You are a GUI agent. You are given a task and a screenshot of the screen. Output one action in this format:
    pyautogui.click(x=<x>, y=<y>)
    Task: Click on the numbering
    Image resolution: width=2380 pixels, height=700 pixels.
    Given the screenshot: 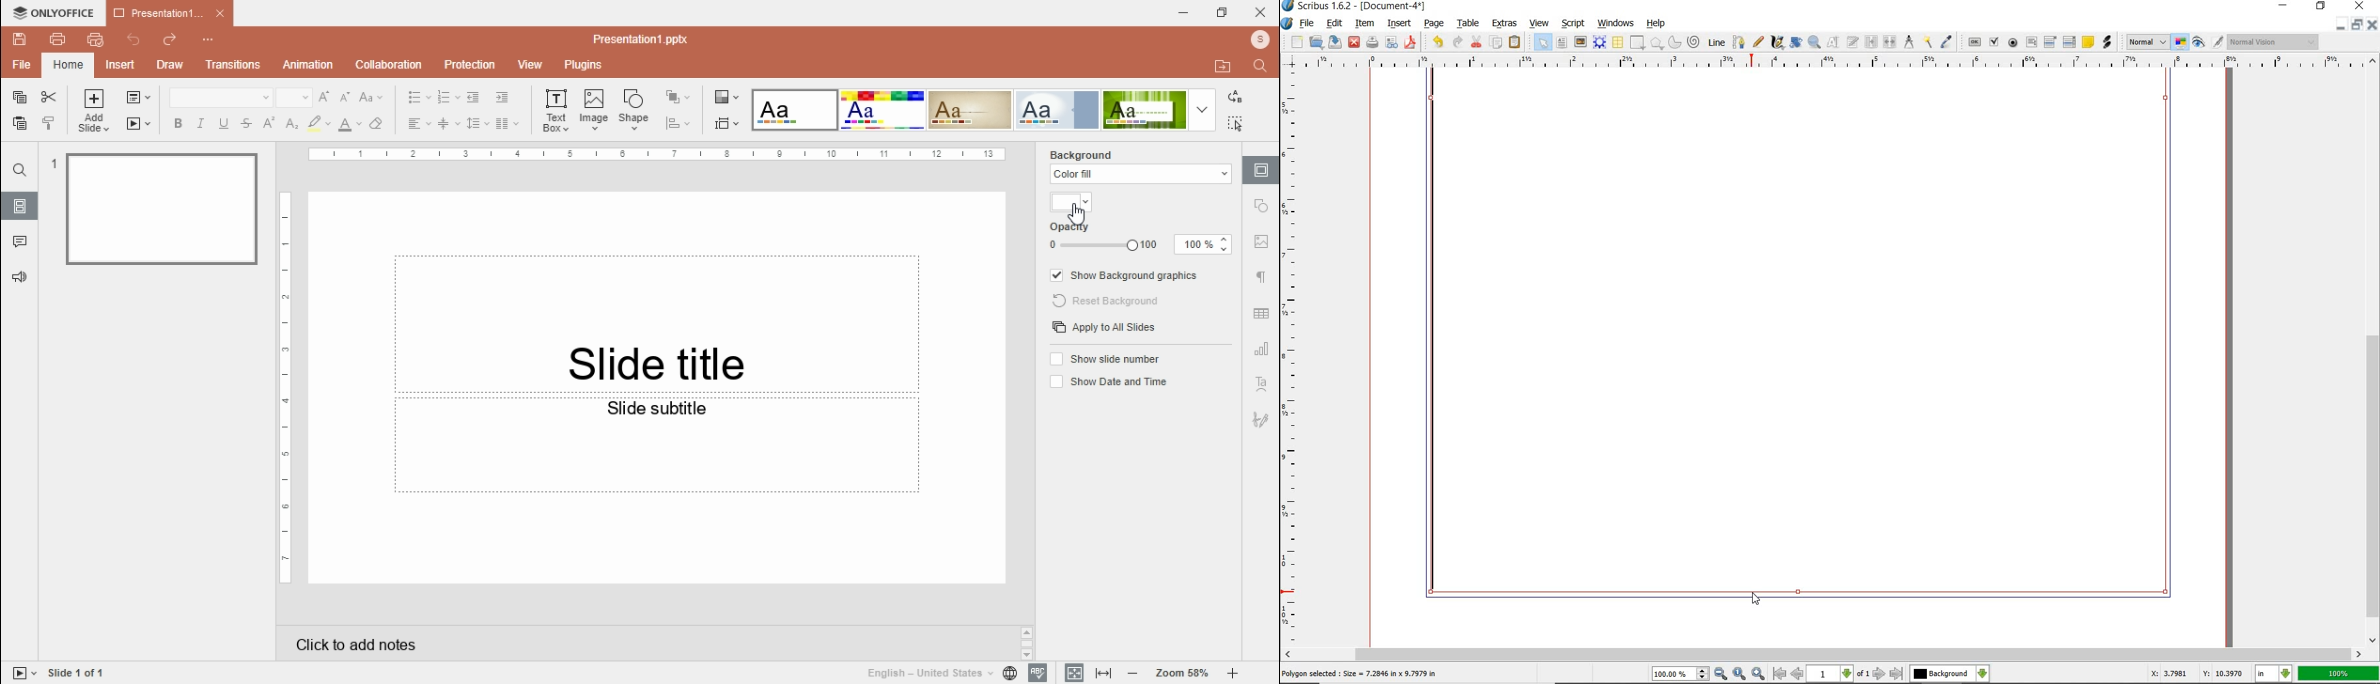 What is the action you would take?
    pyautogui.click(x=448, y=97)
    